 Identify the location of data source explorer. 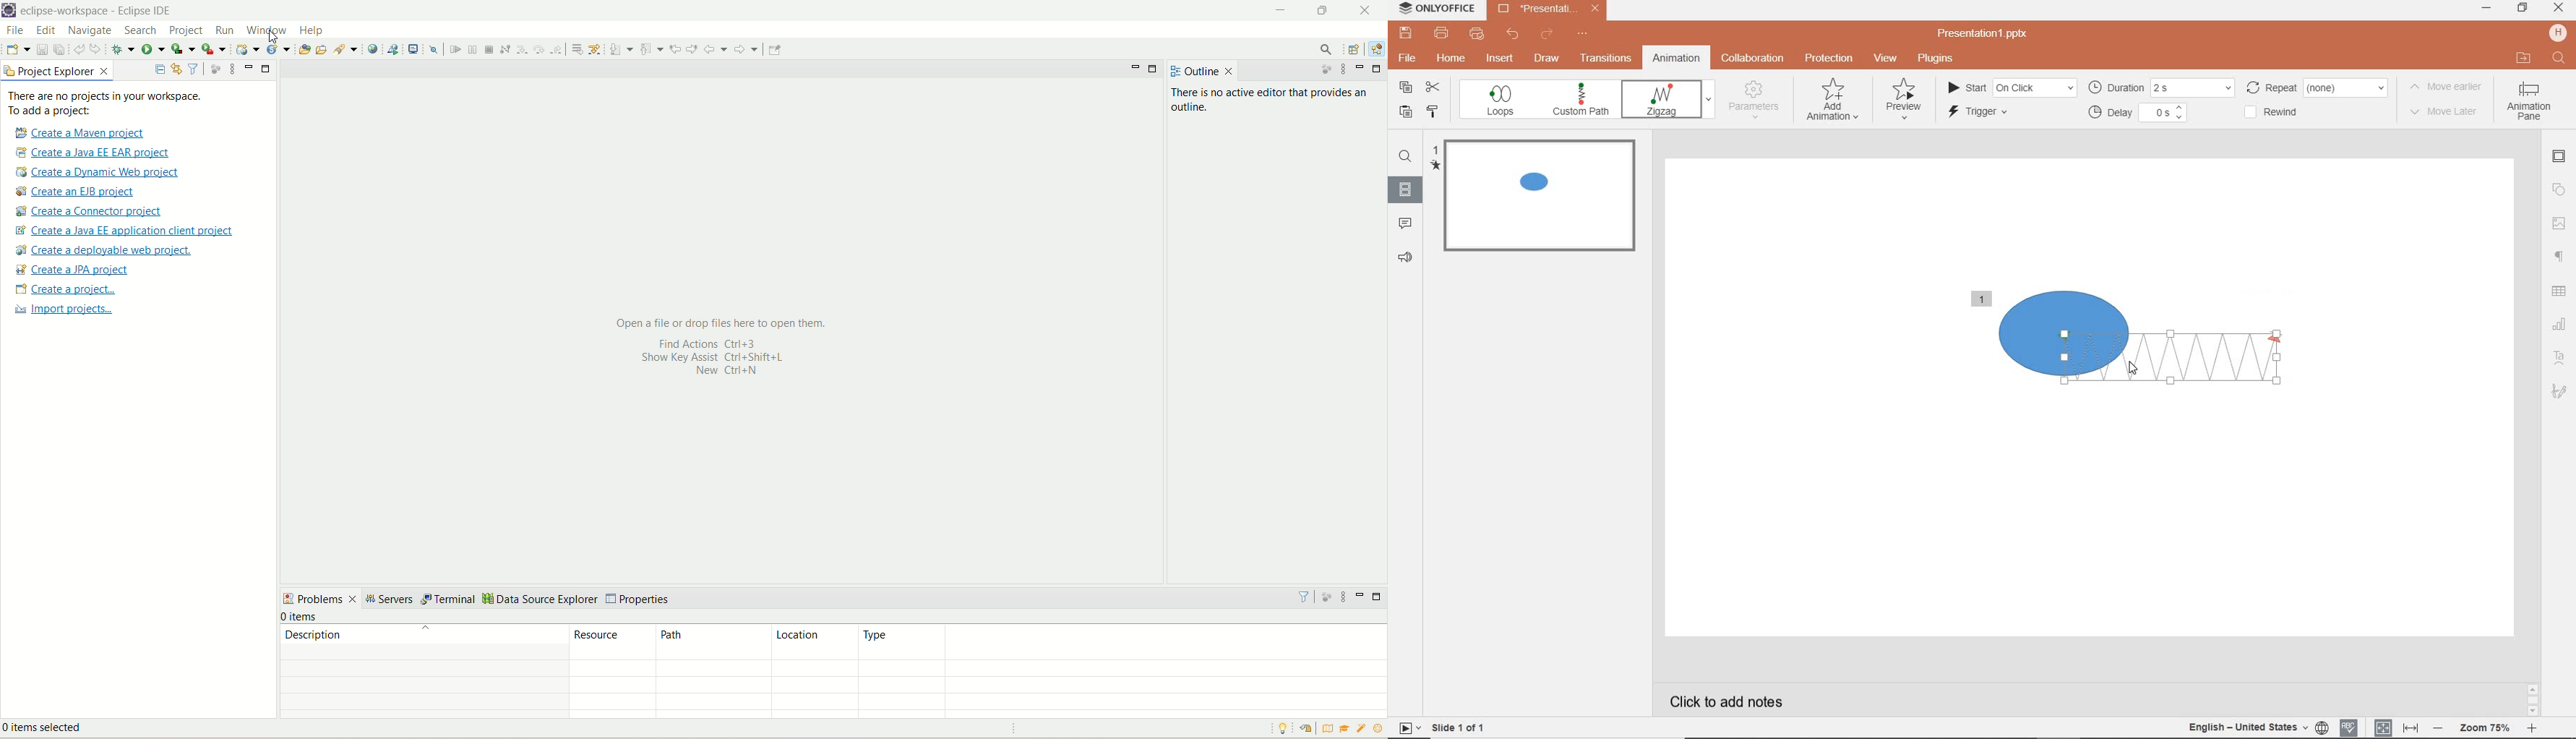
(541, 600).